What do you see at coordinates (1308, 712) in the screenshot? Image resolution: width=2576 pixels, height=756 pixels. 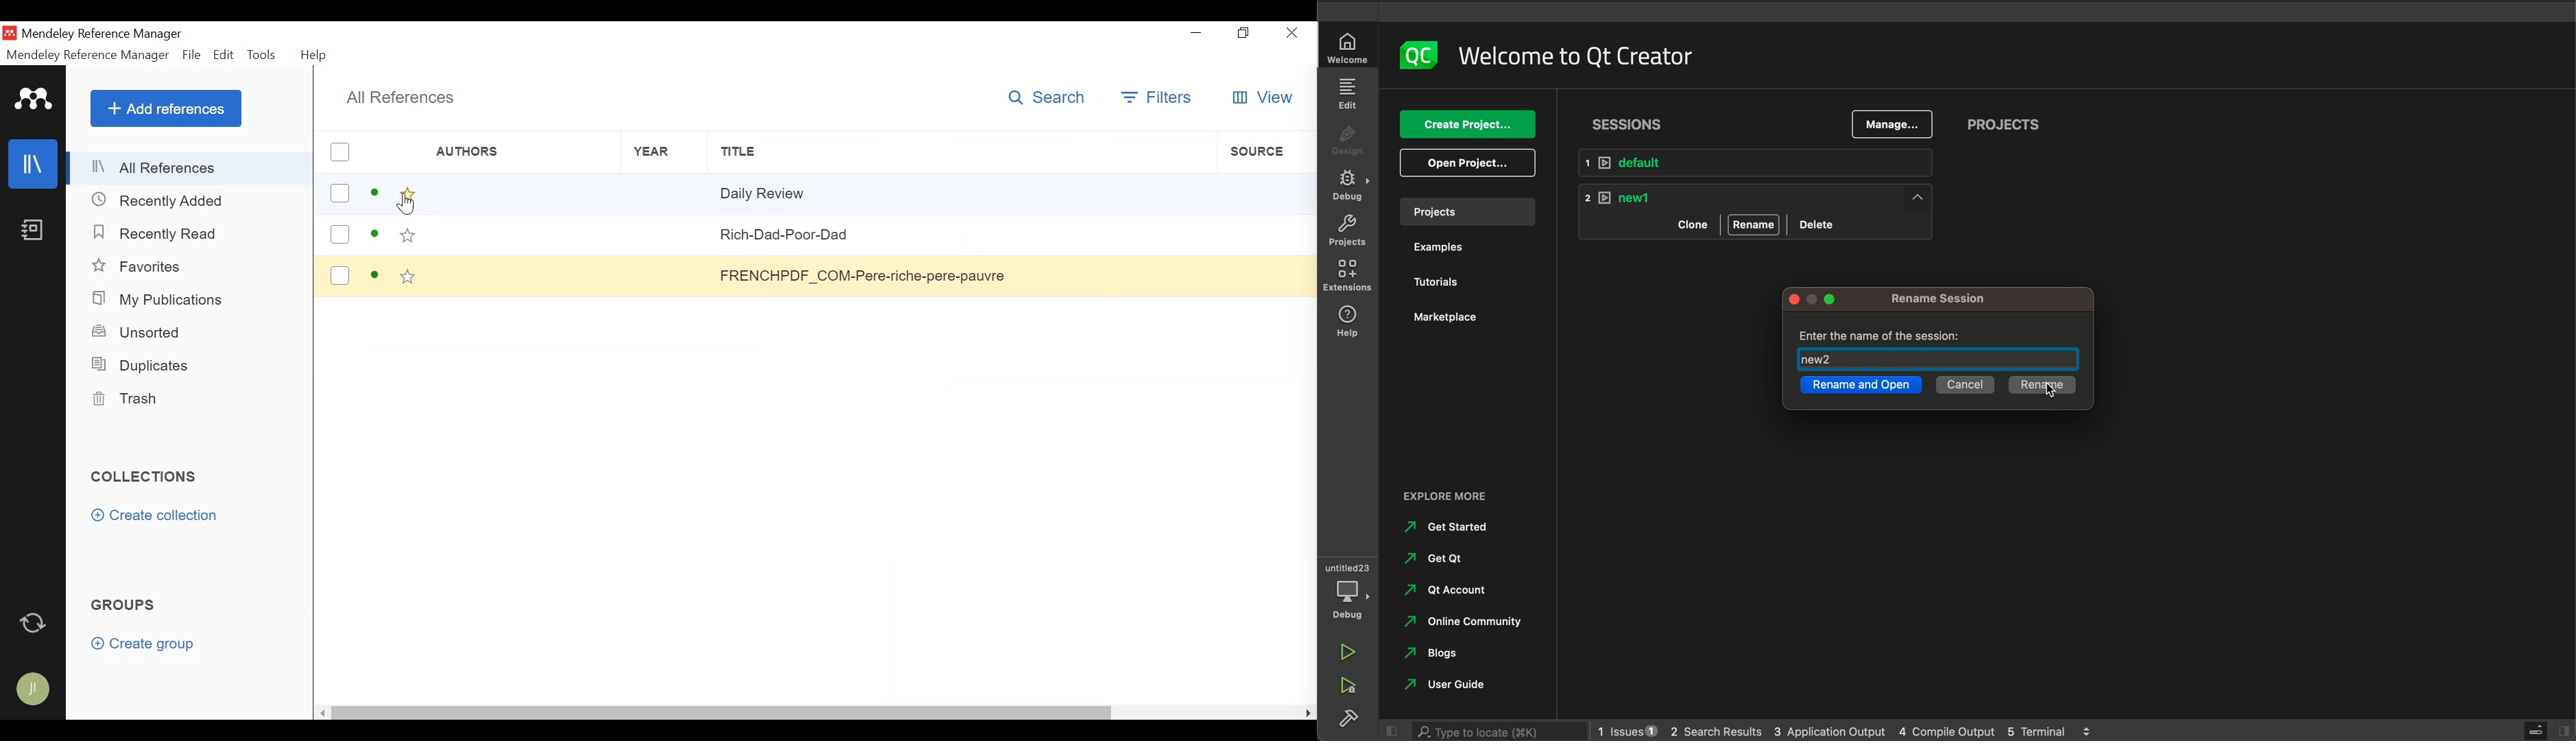 I see `Scroll Right` at bounding box center [1308, 712].